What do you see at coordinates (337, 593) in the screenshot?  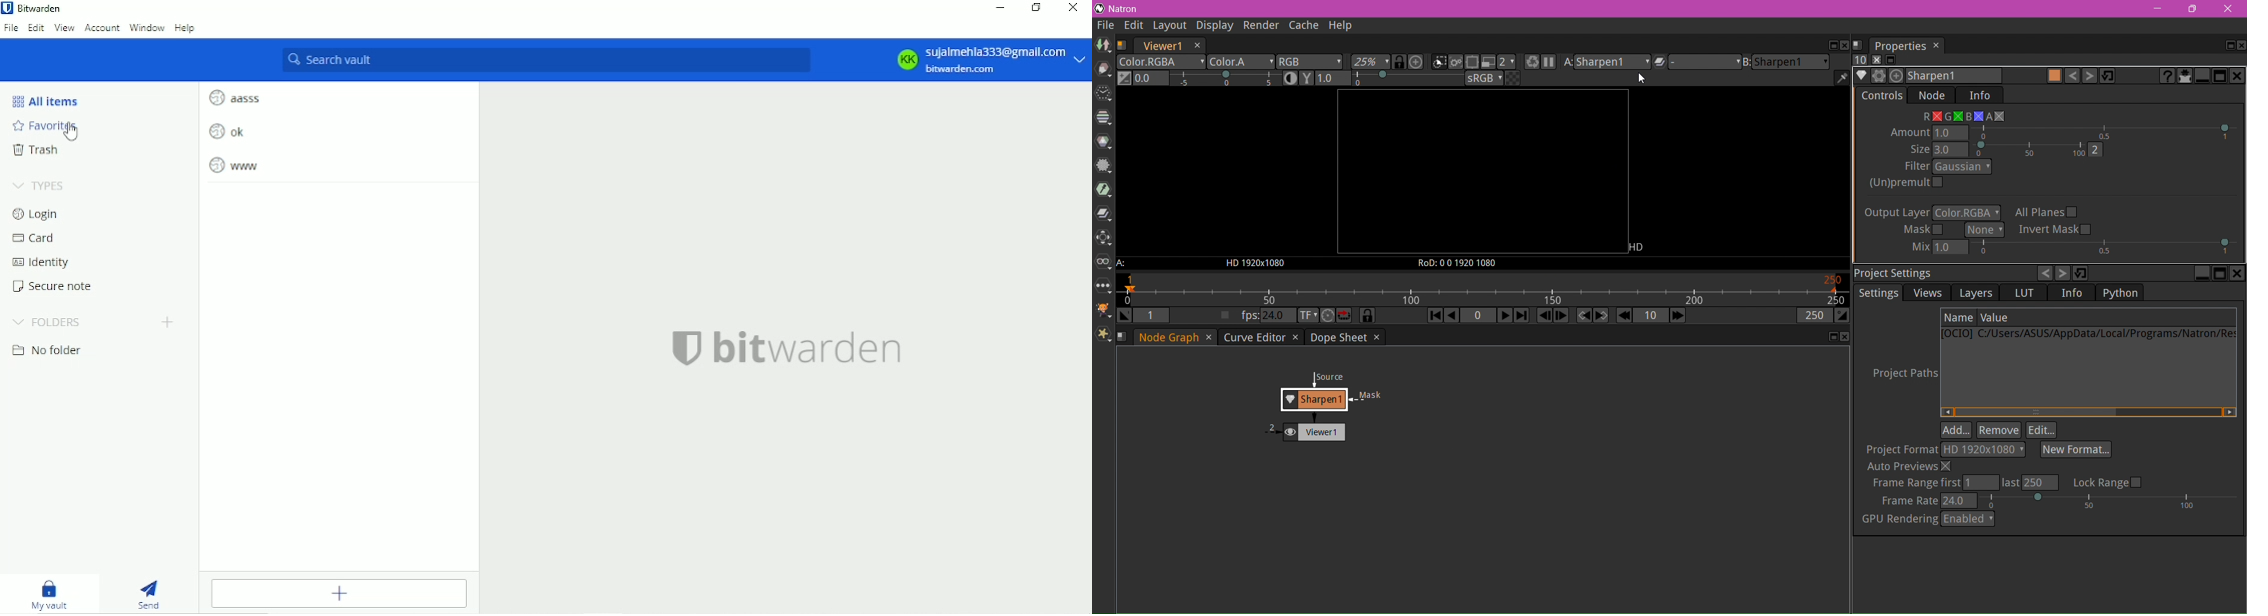 I see `Add item` at bounding box center [337, 593].